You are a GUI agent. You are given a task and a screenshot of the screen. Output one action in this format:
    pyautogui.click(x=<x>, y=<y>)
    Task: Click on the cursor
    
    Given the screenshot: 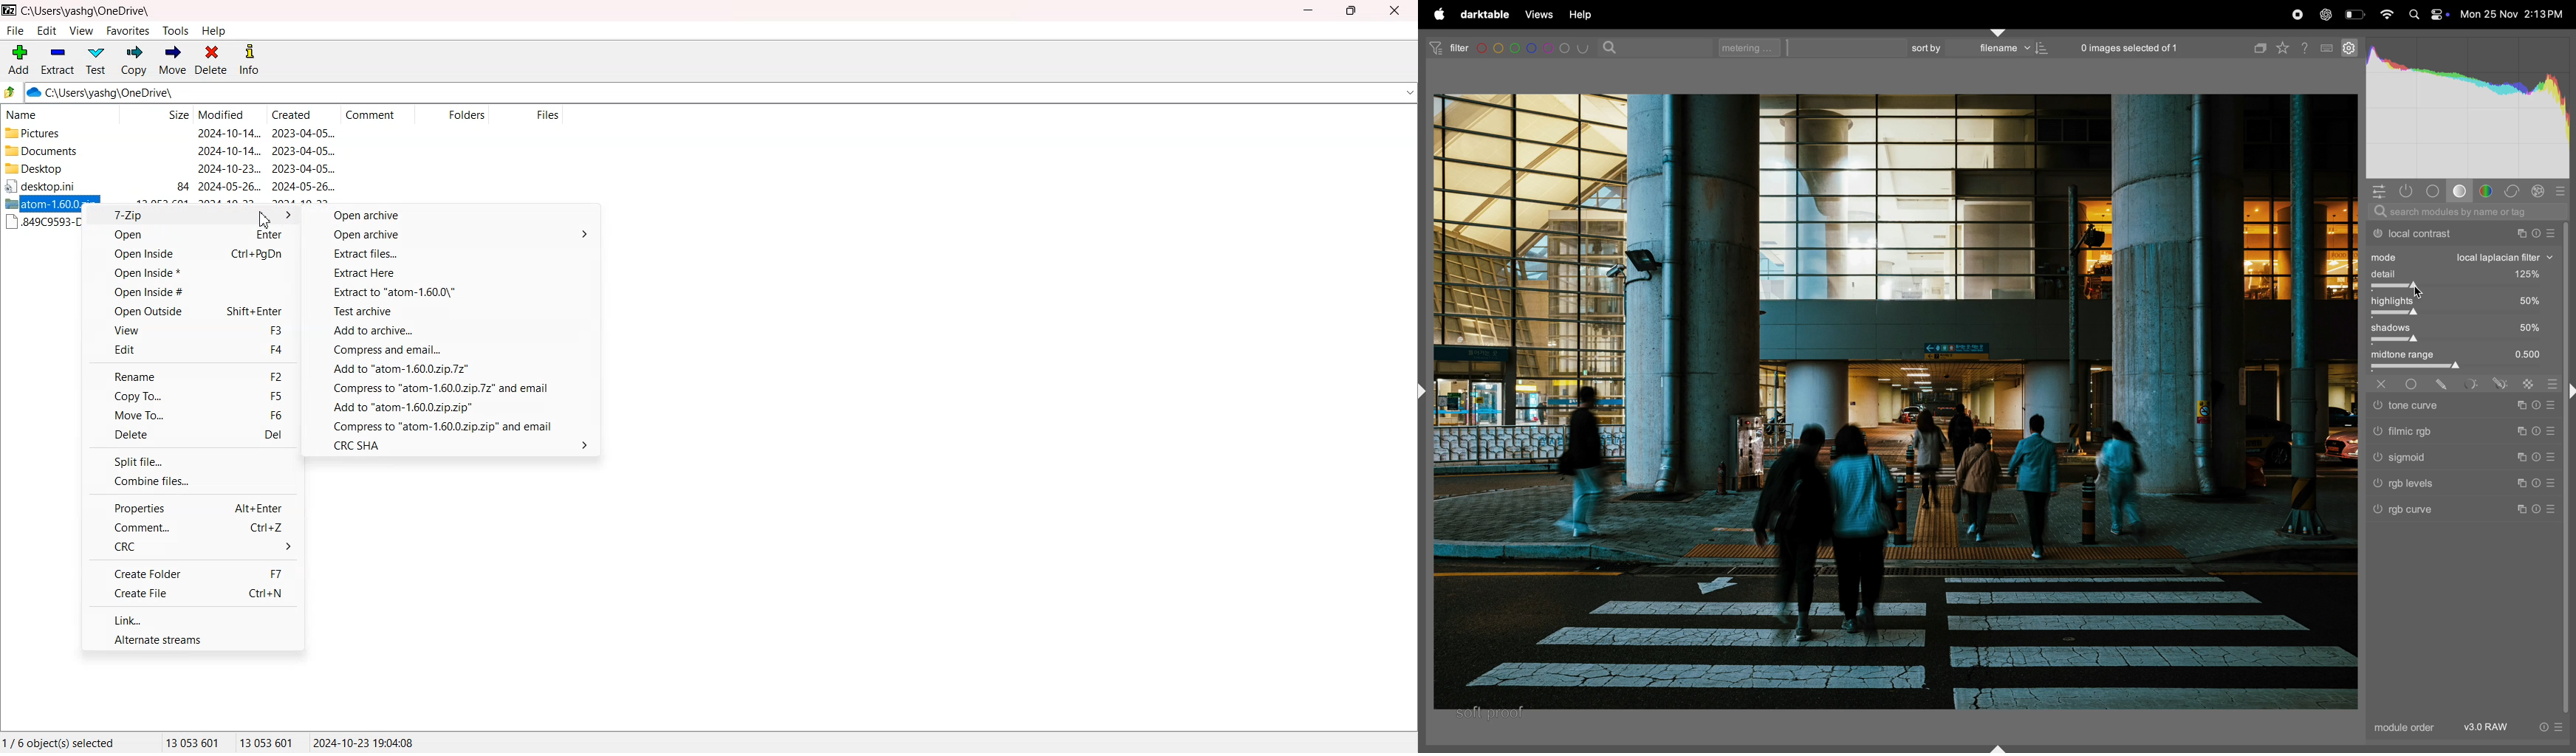 What is the action you would take?
    pyautogui.click(x=2422, y=292)
    